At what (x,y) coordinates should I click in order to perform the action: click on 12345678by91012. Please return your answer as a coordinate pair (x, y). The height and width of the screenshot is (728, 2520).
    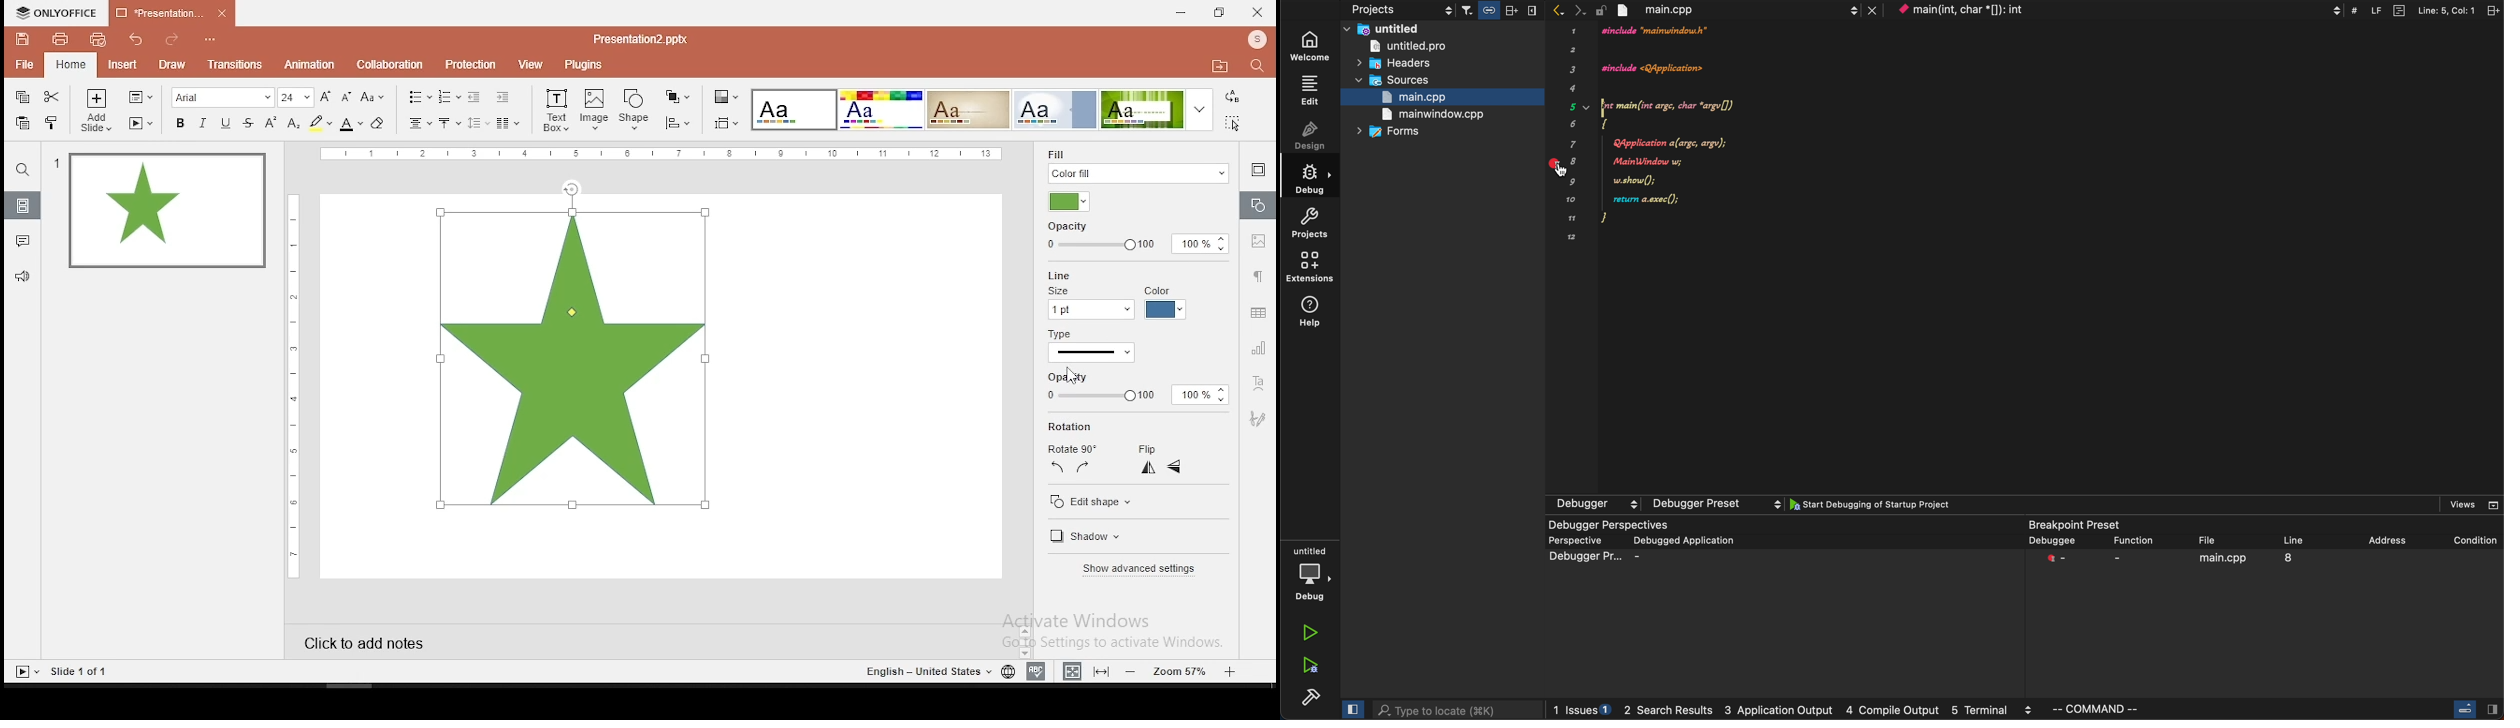
    Looking at the image, I should click on (1571, 135).